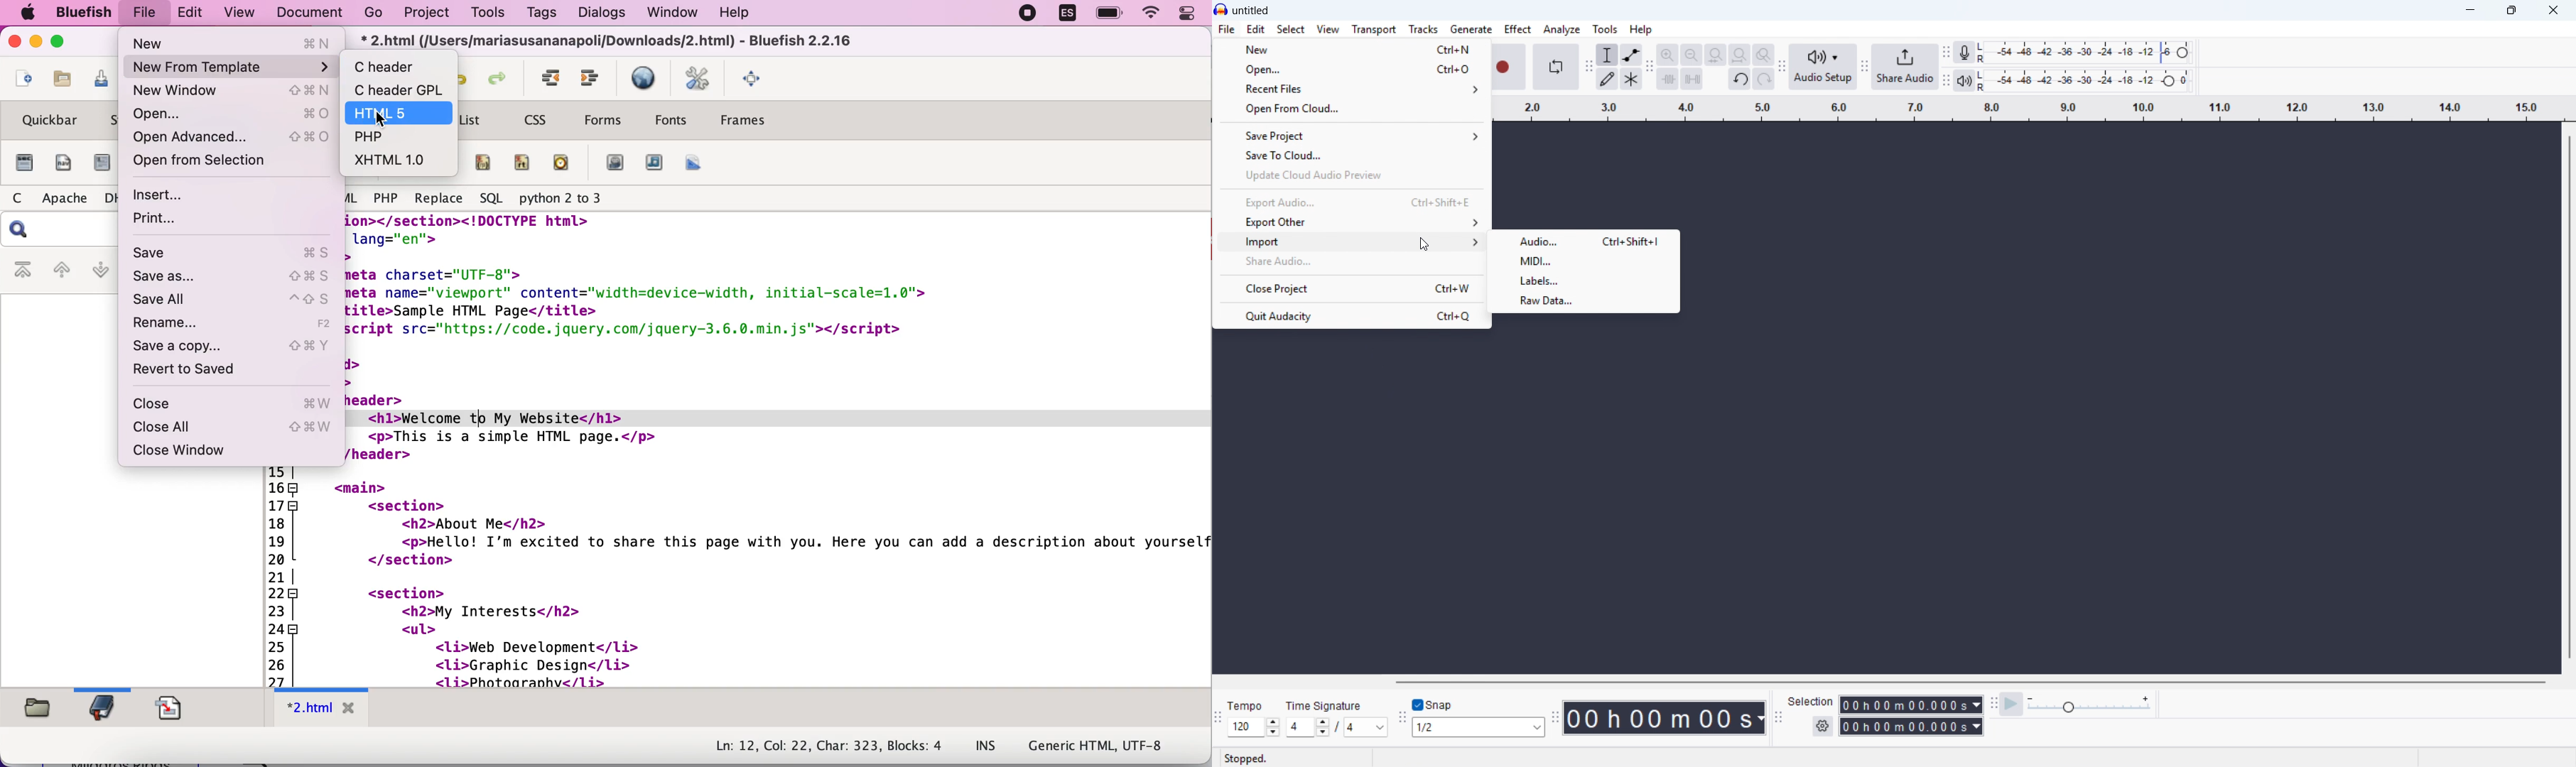 Image resolution: width=2576 pixels, height=784 pixels. I want to click on open, so click(234, 115).